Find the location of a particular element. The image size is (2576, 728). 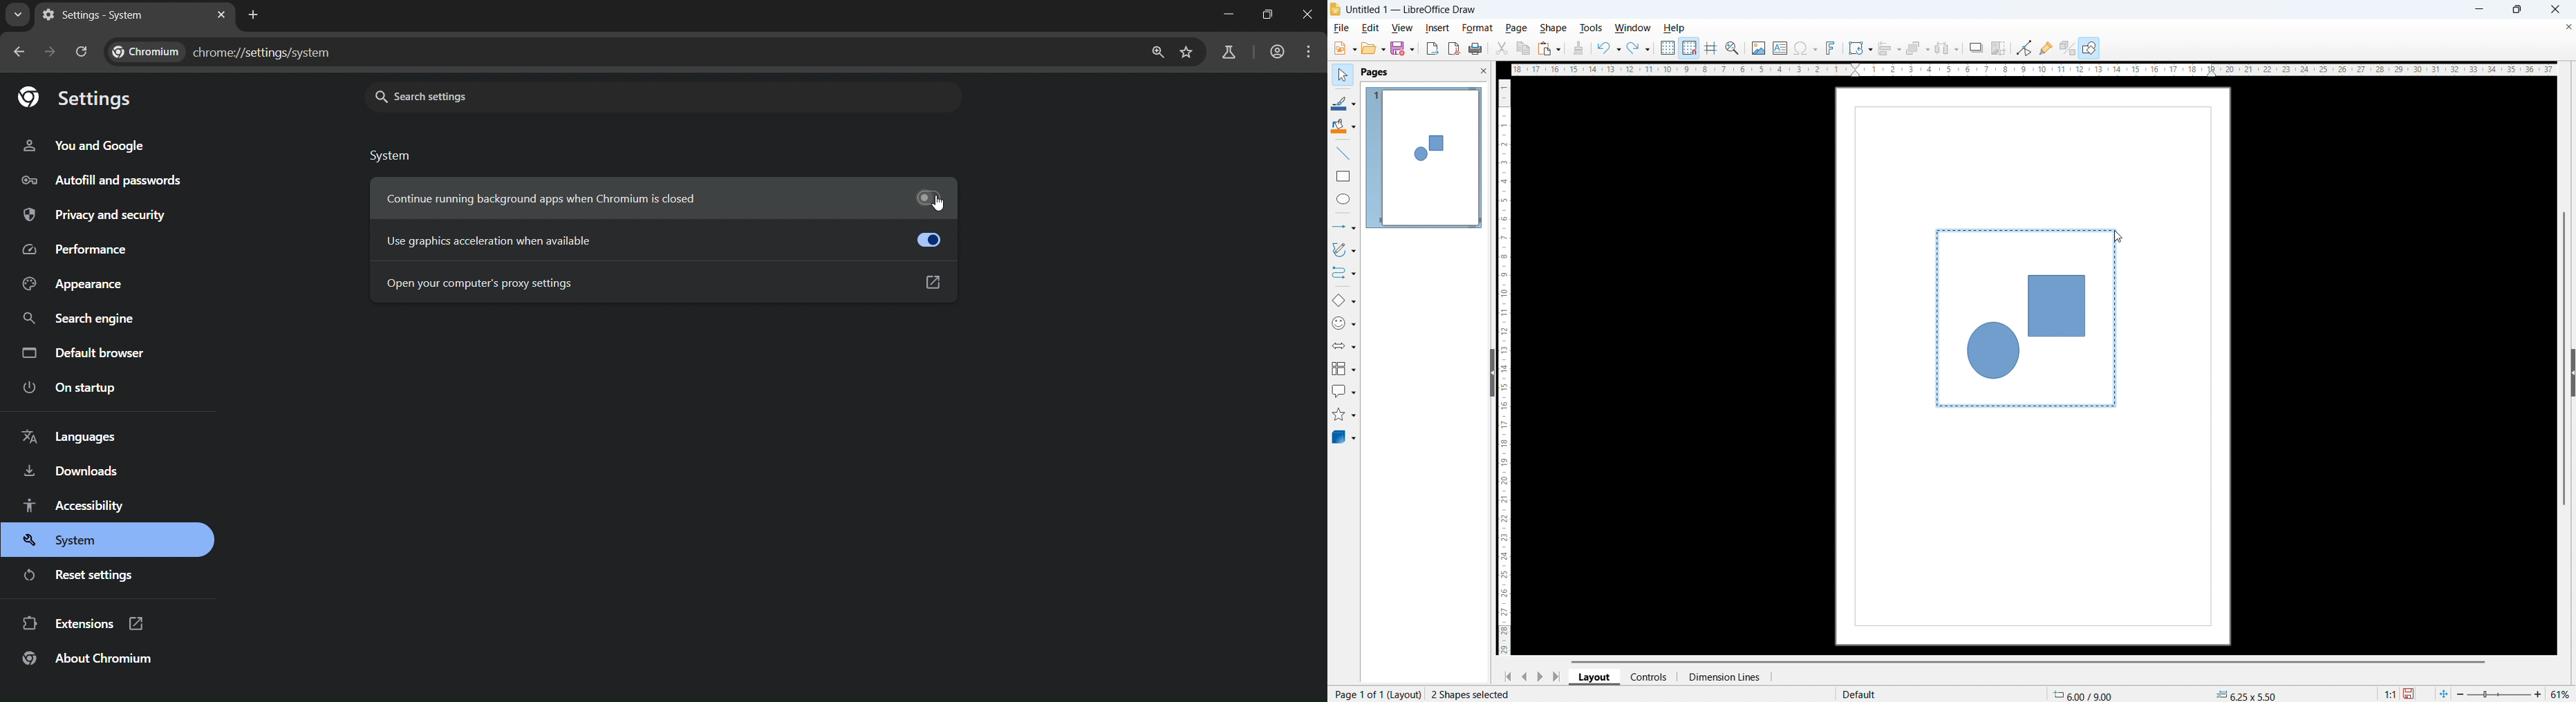

document title is located at coordinates (1411, 10).